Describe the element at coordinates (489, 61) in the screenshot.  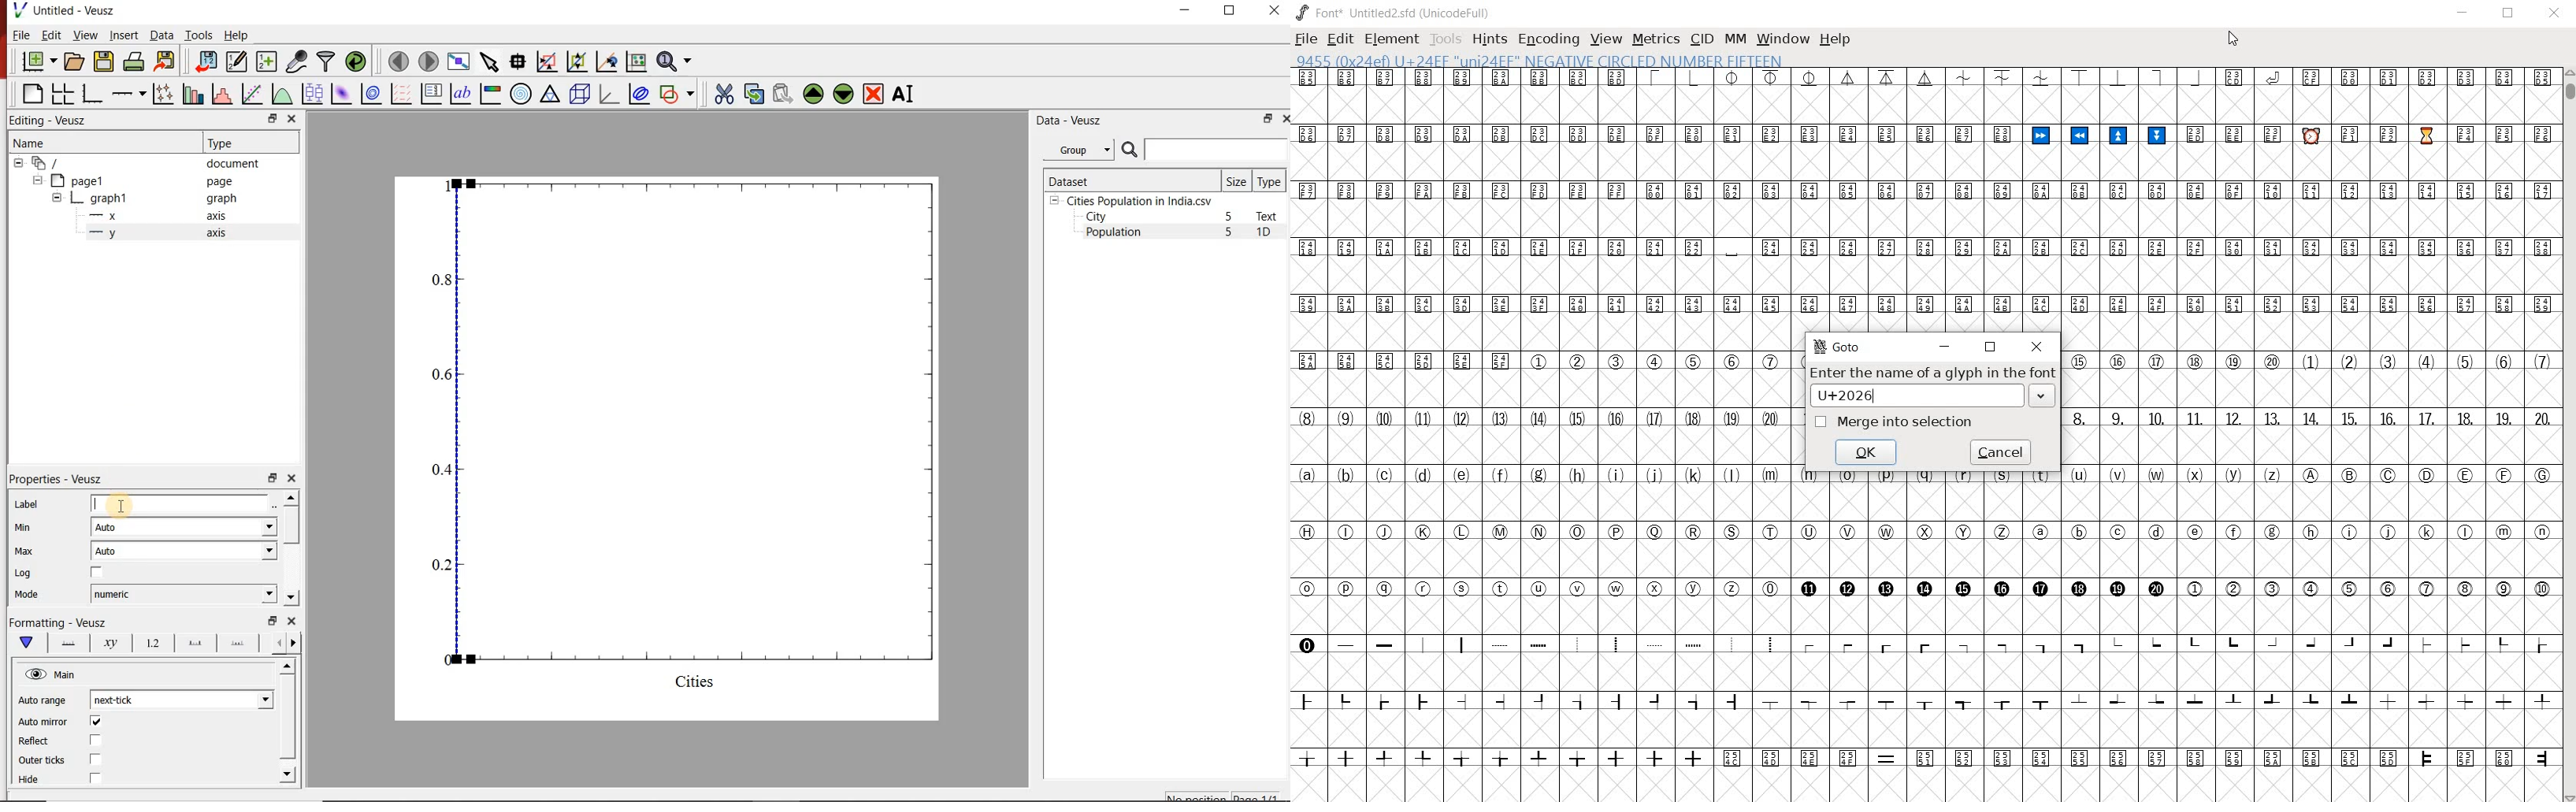
I see `select items from the graph or scroll` at that location.